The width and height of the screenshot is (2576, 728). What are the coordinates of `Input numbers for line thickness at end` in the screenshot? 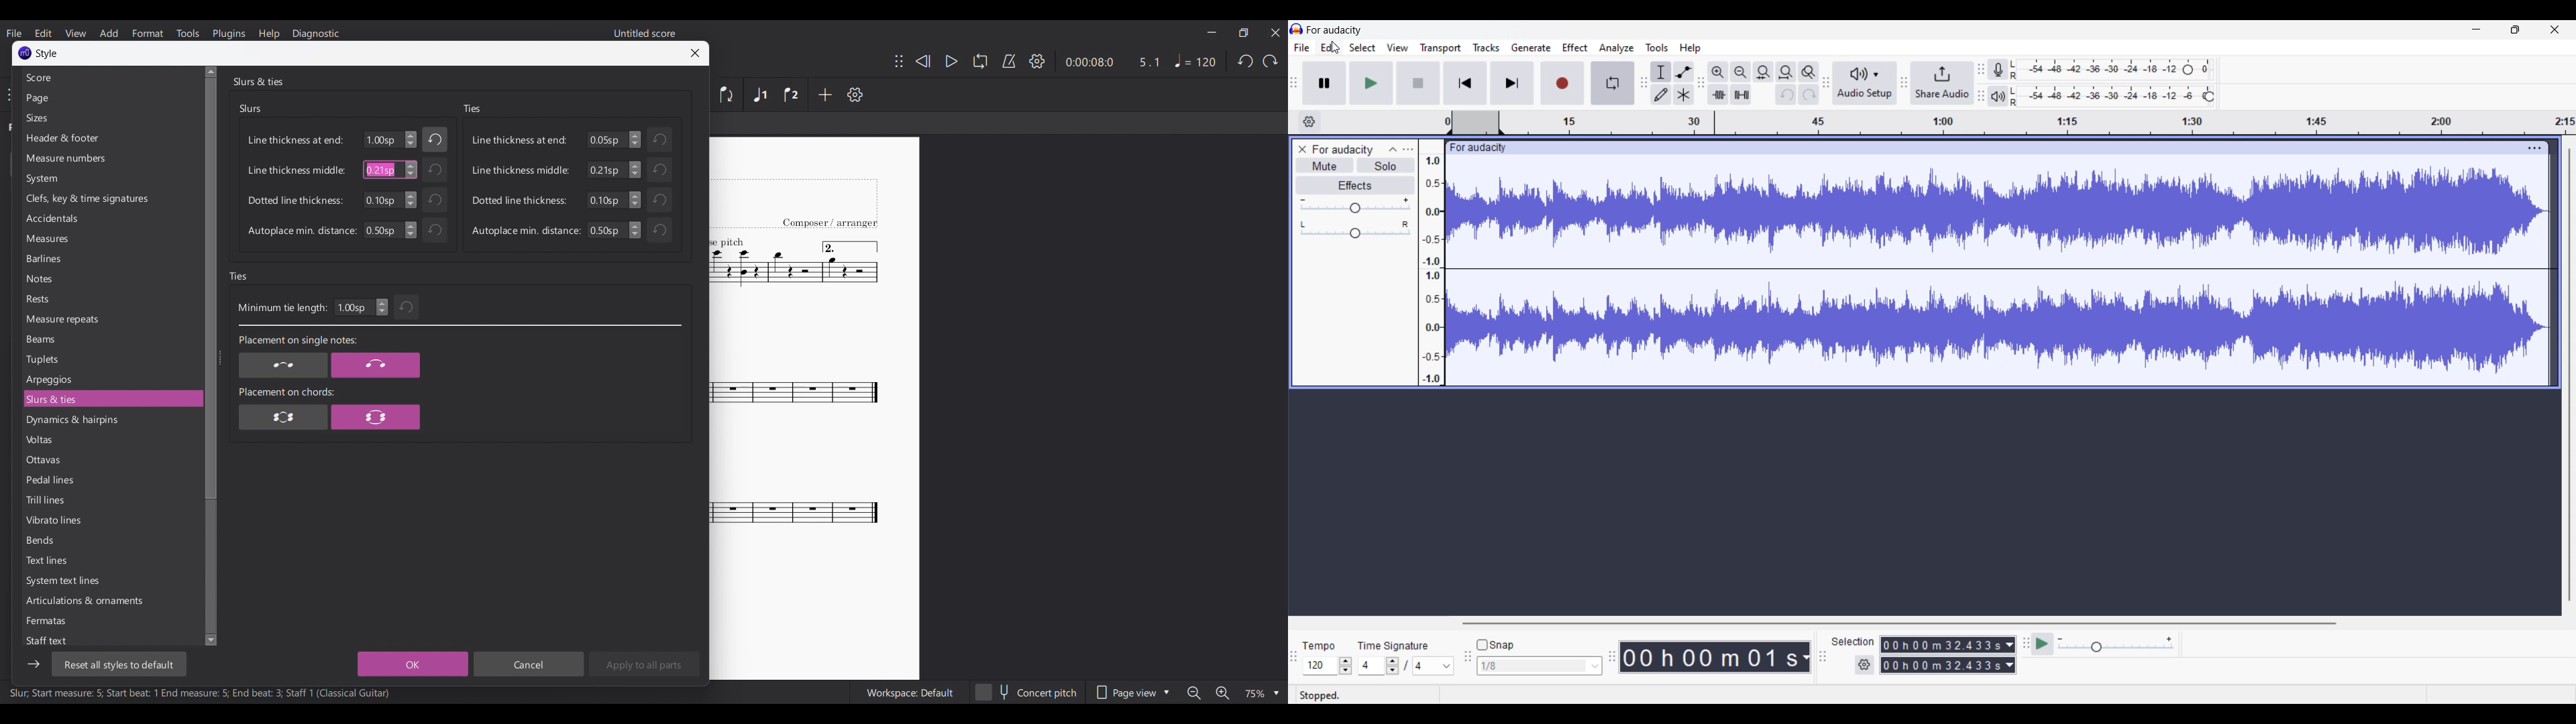 It's located at (606, 139).